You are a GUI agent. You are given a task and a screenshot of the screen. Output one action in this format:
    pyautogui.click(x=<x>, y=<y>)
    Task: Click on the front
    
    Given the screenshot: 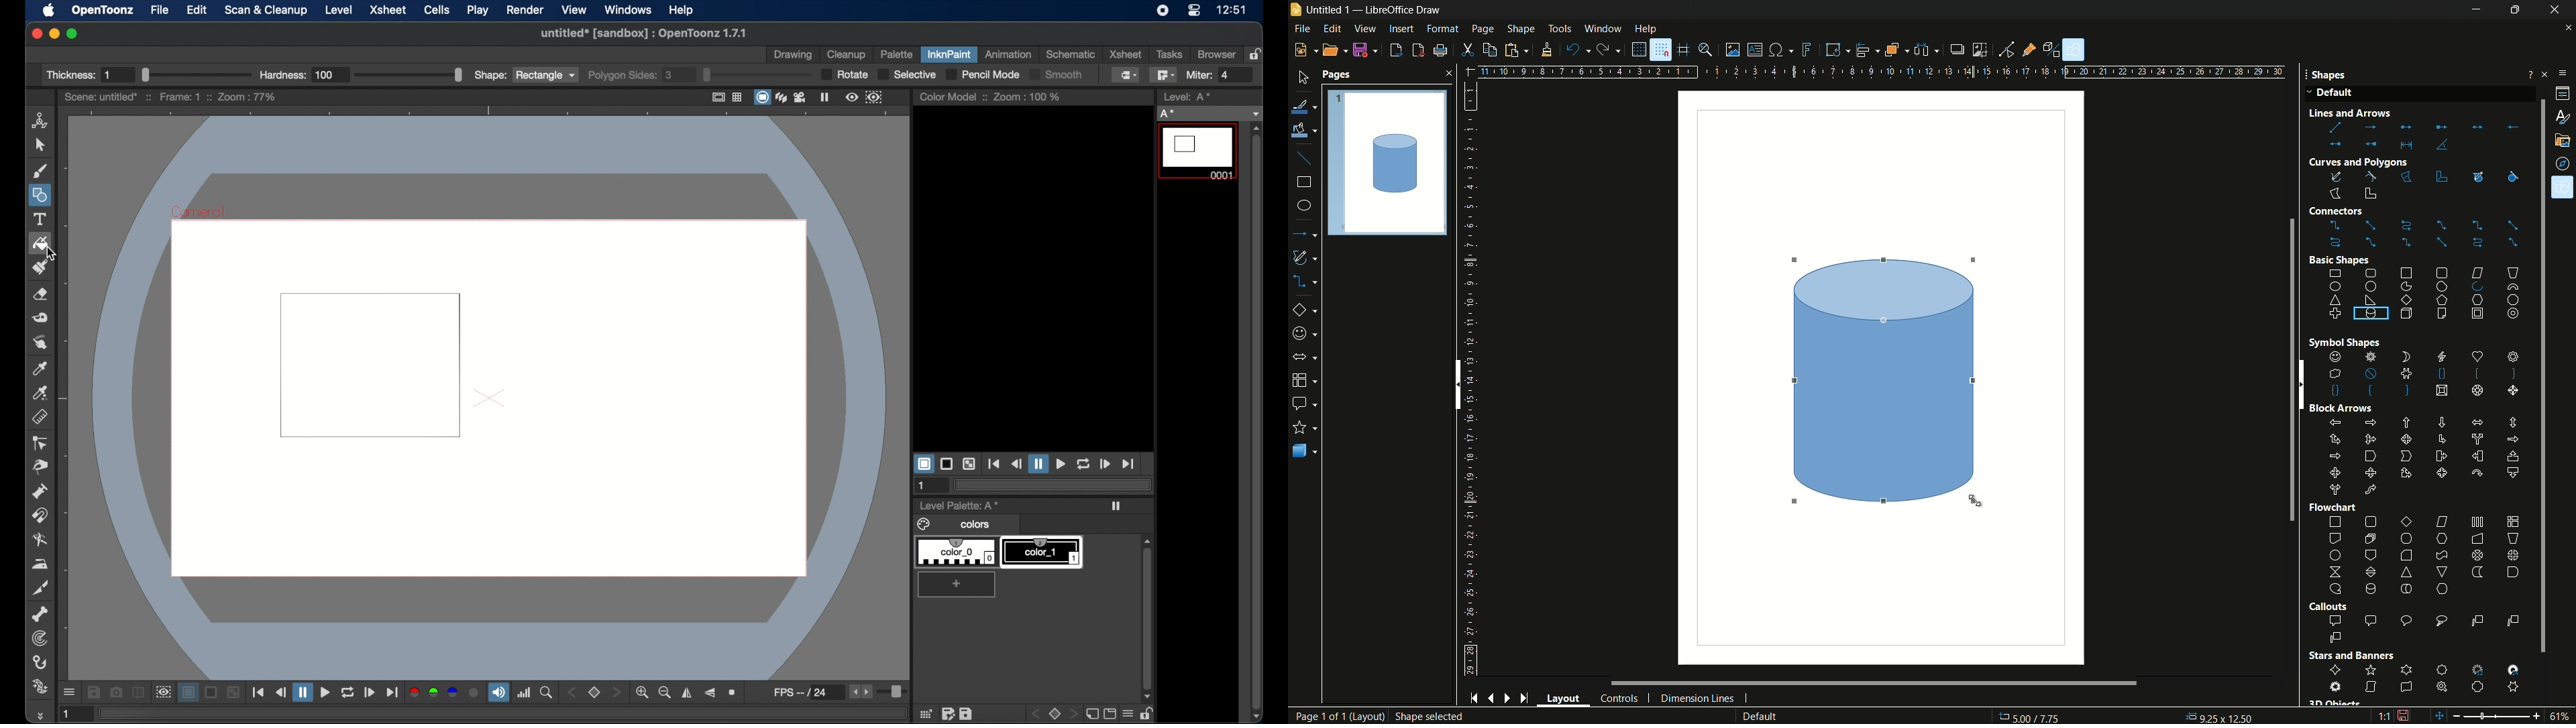 What is the action you would take?
    pyautogui.click(x=1073, y=714)
    